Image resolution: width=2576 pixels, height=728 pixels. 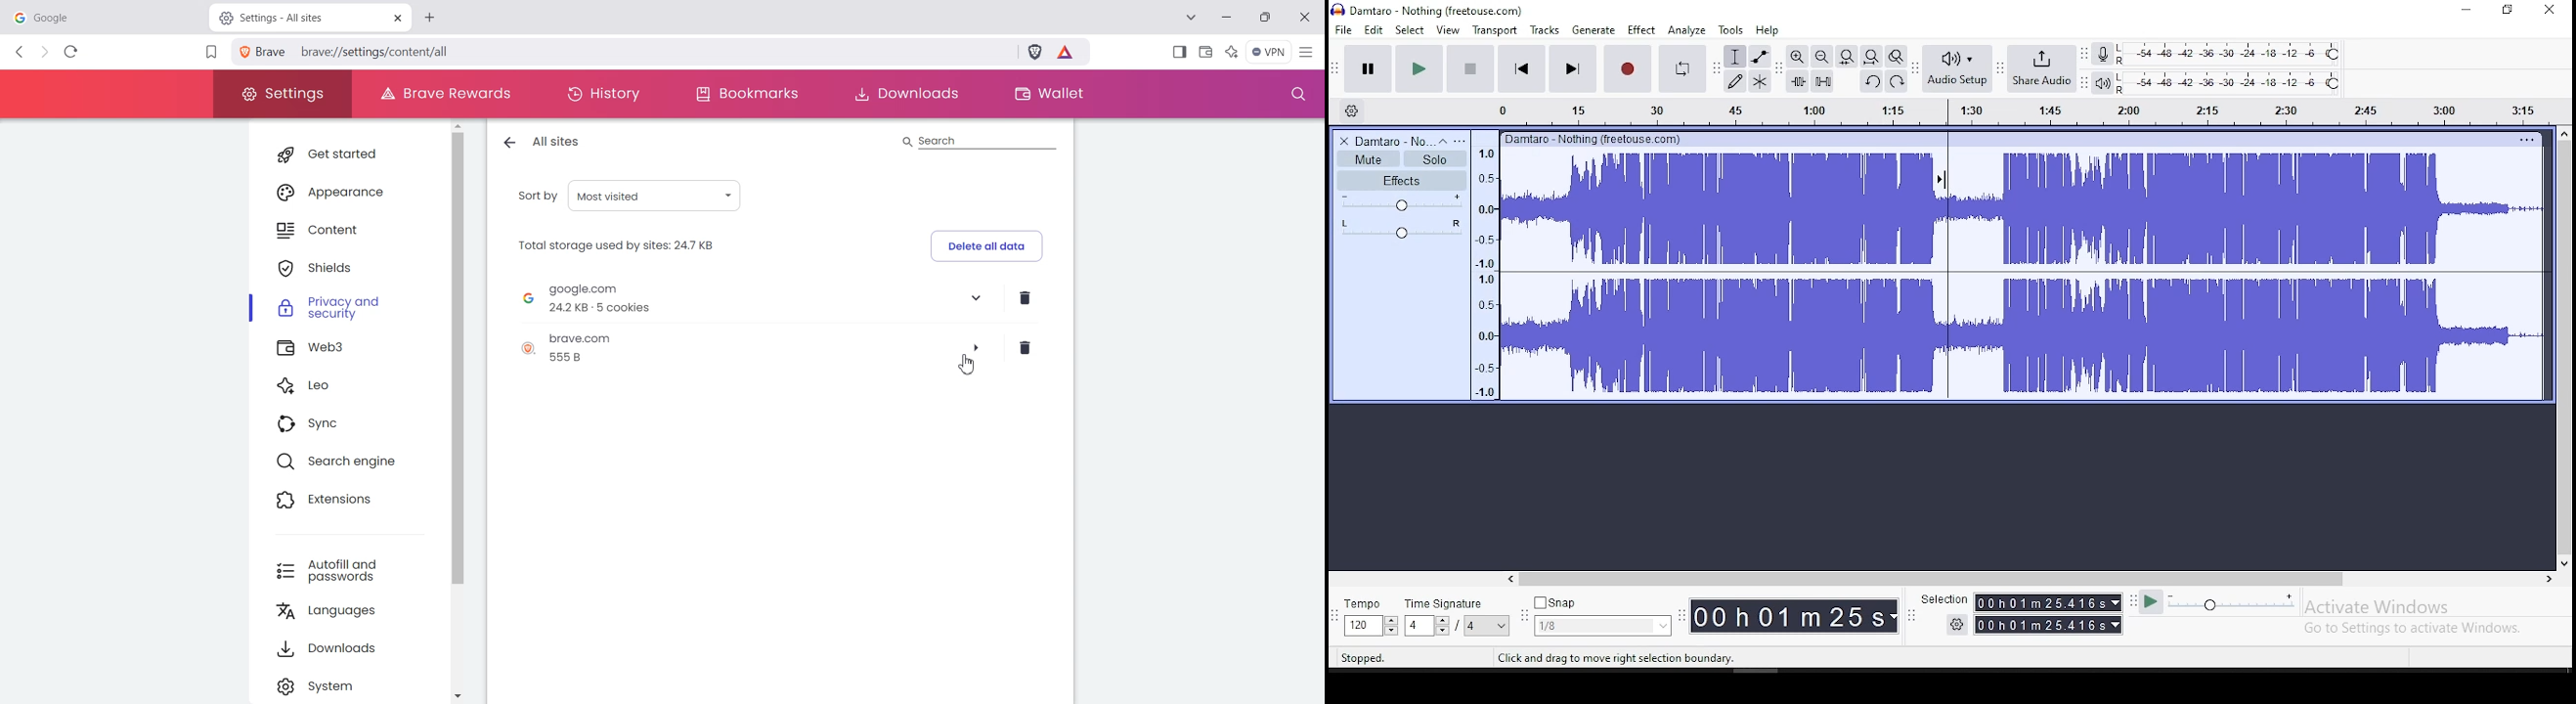 What do you see at coordinates (339, 502) in the screenshot?
I see `Extensions` at bounding box center [339, 502].